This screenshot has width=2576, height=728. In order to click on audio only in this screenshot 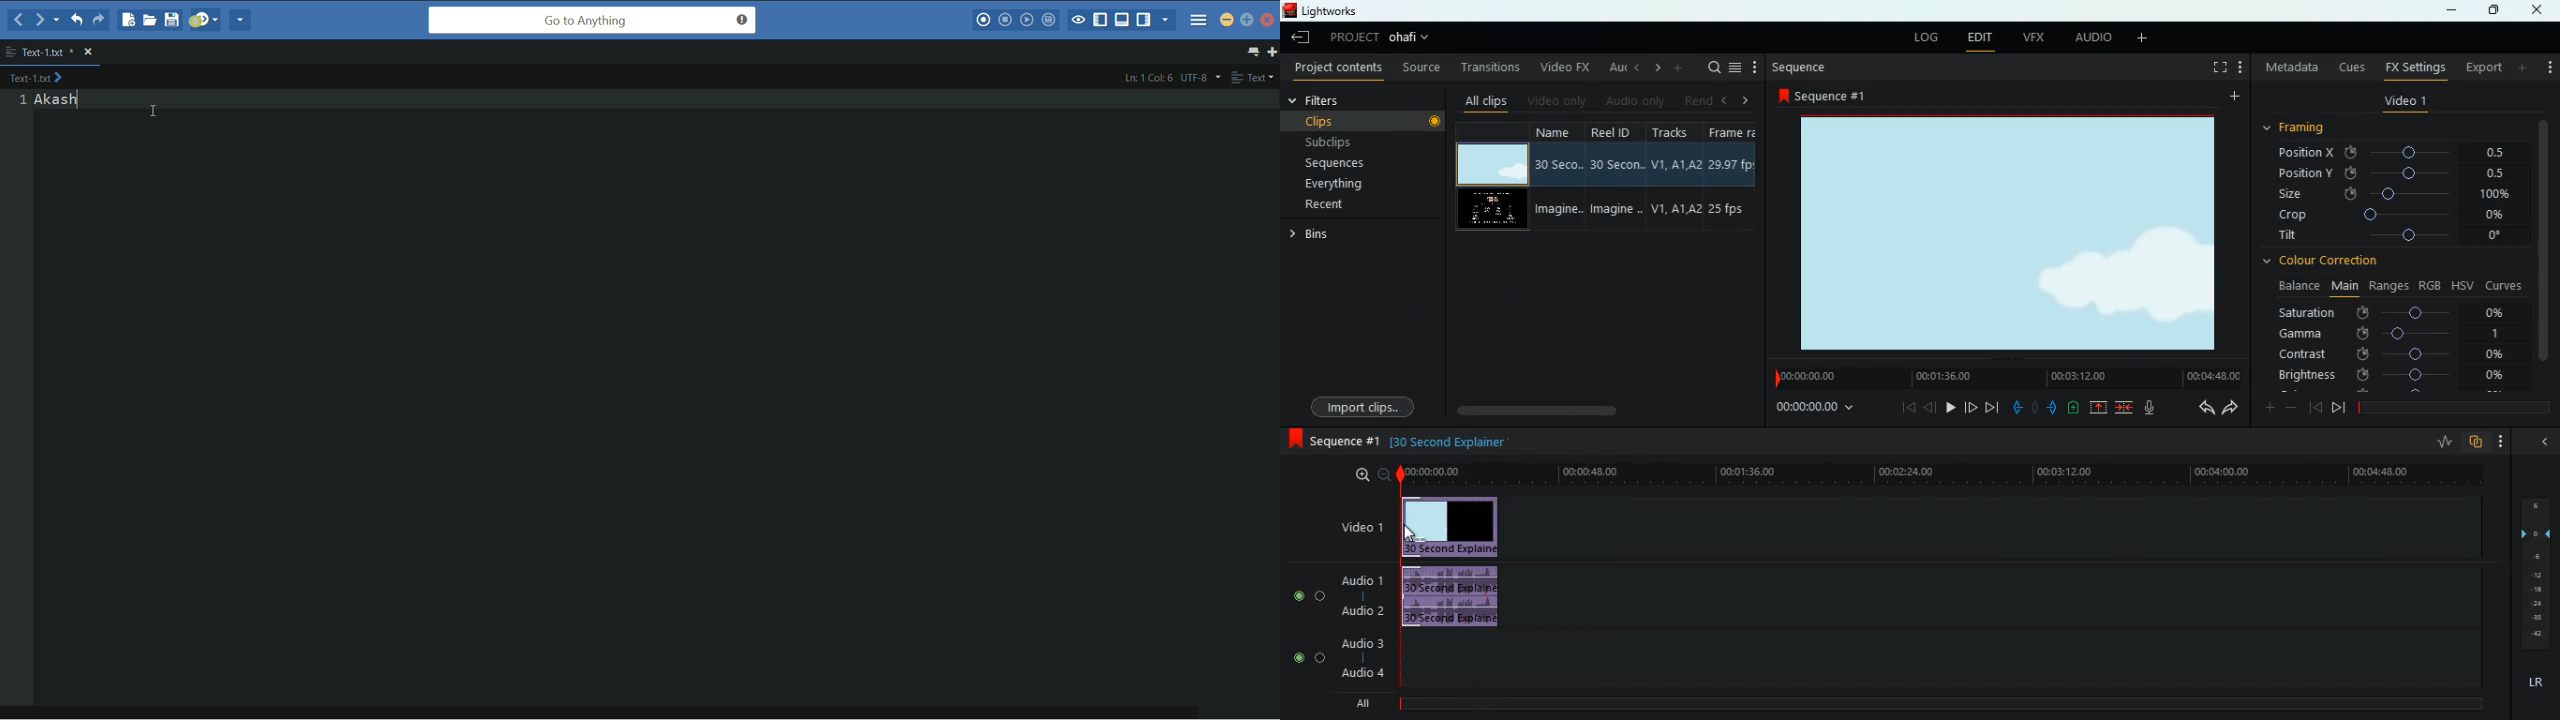, I will do `click(1635, 100)`.